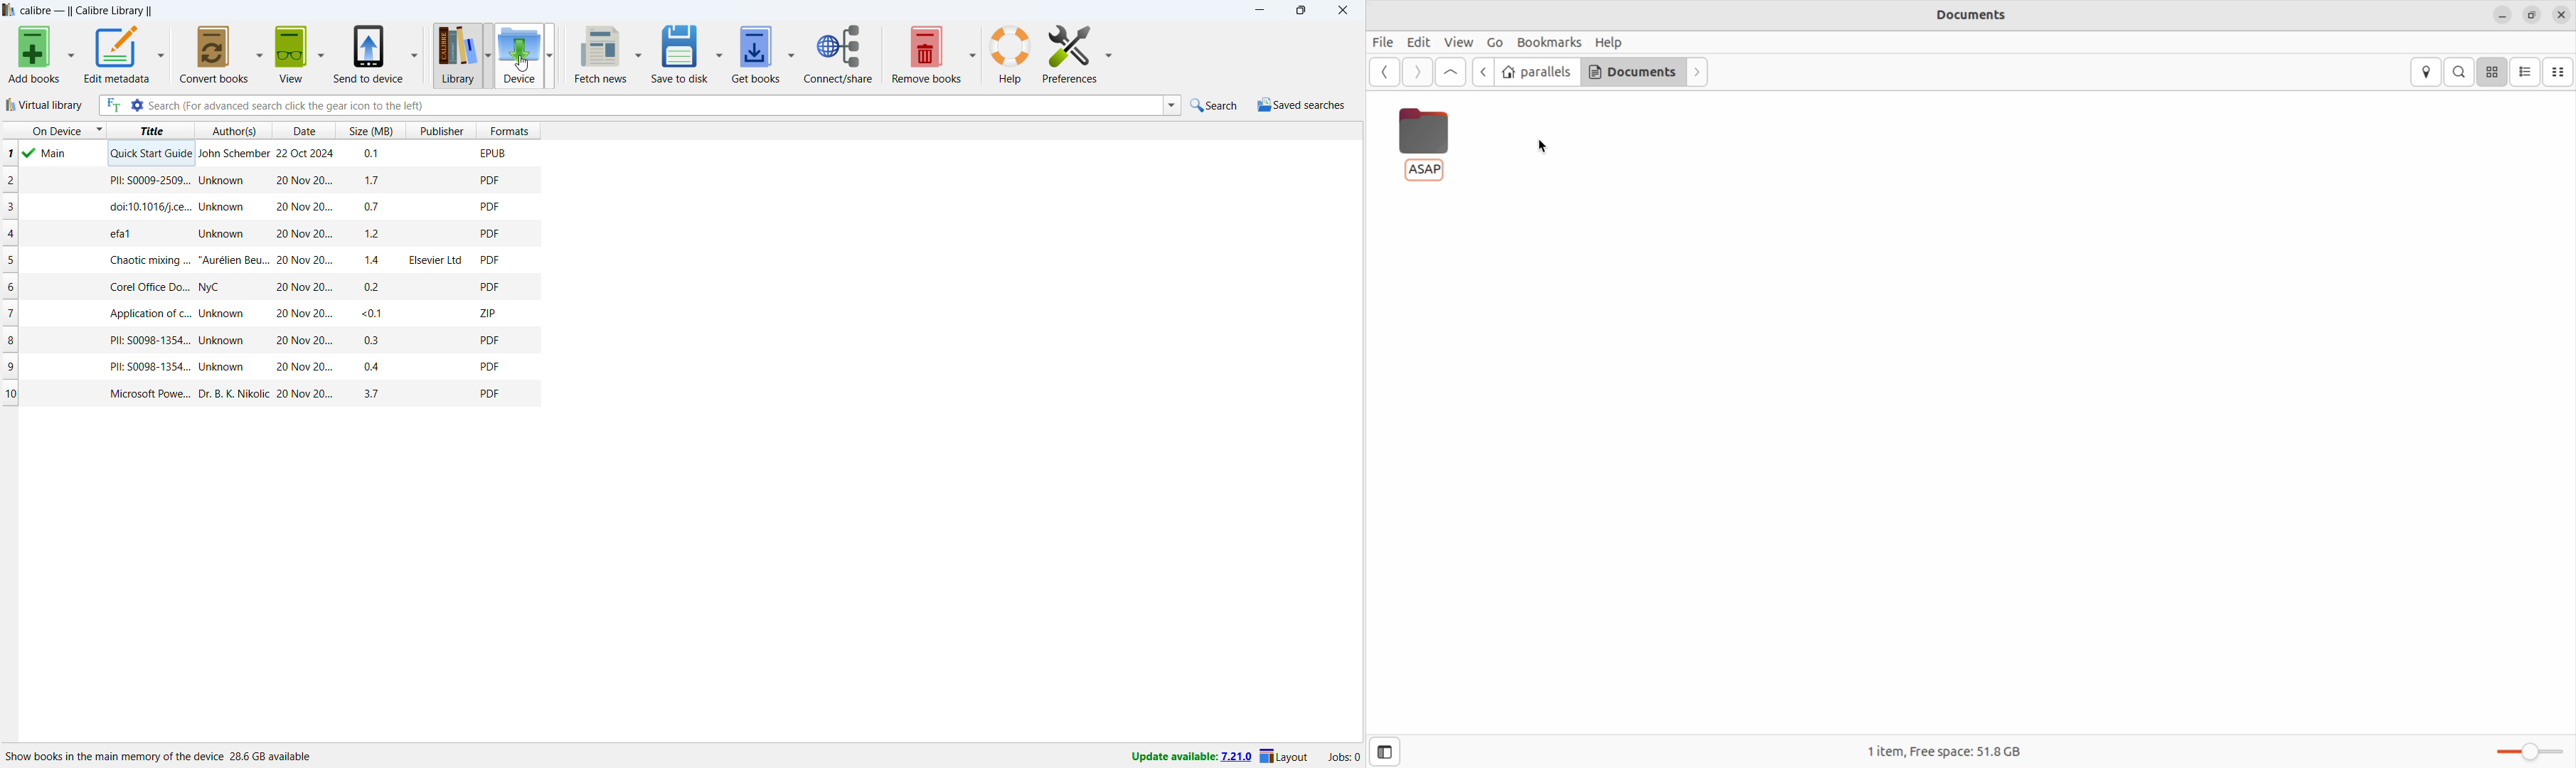 The width and height of the screenshot is (2576, 784). What do you see at coordinates (719, 52) in the screenshot?
I see `save to disk options` at bounding box center [719, 52].